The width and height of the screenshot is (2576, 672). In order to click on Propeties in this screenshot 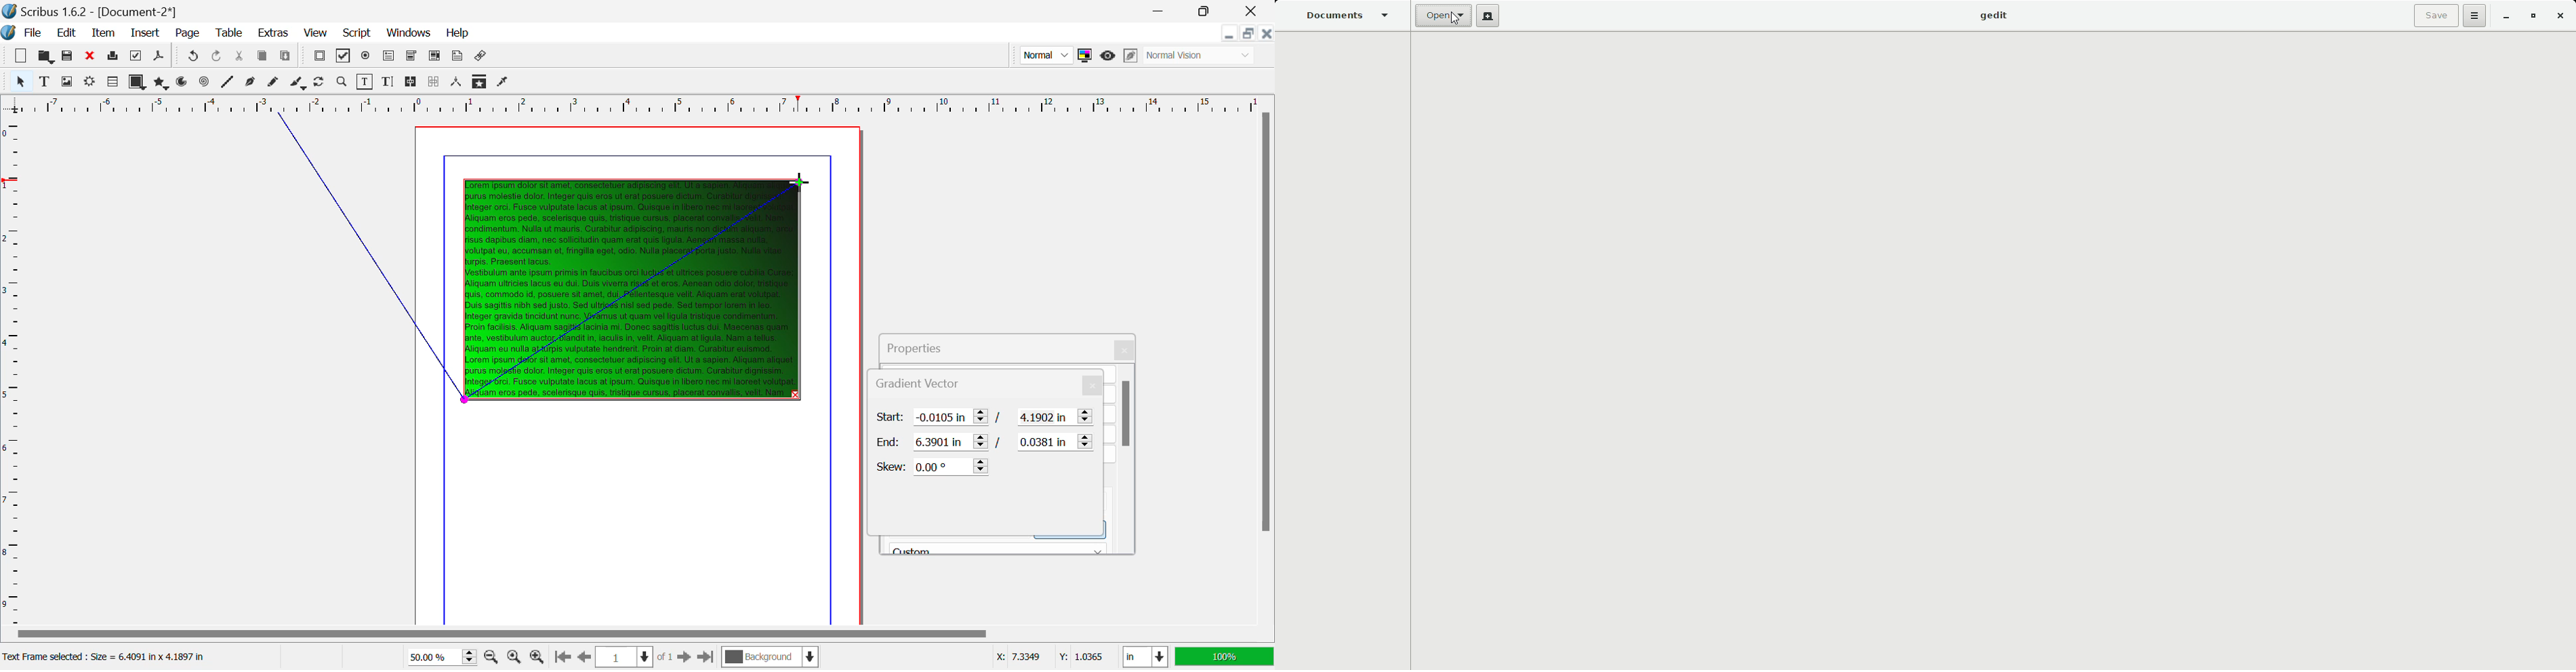, I will do `click(929, 346)`.